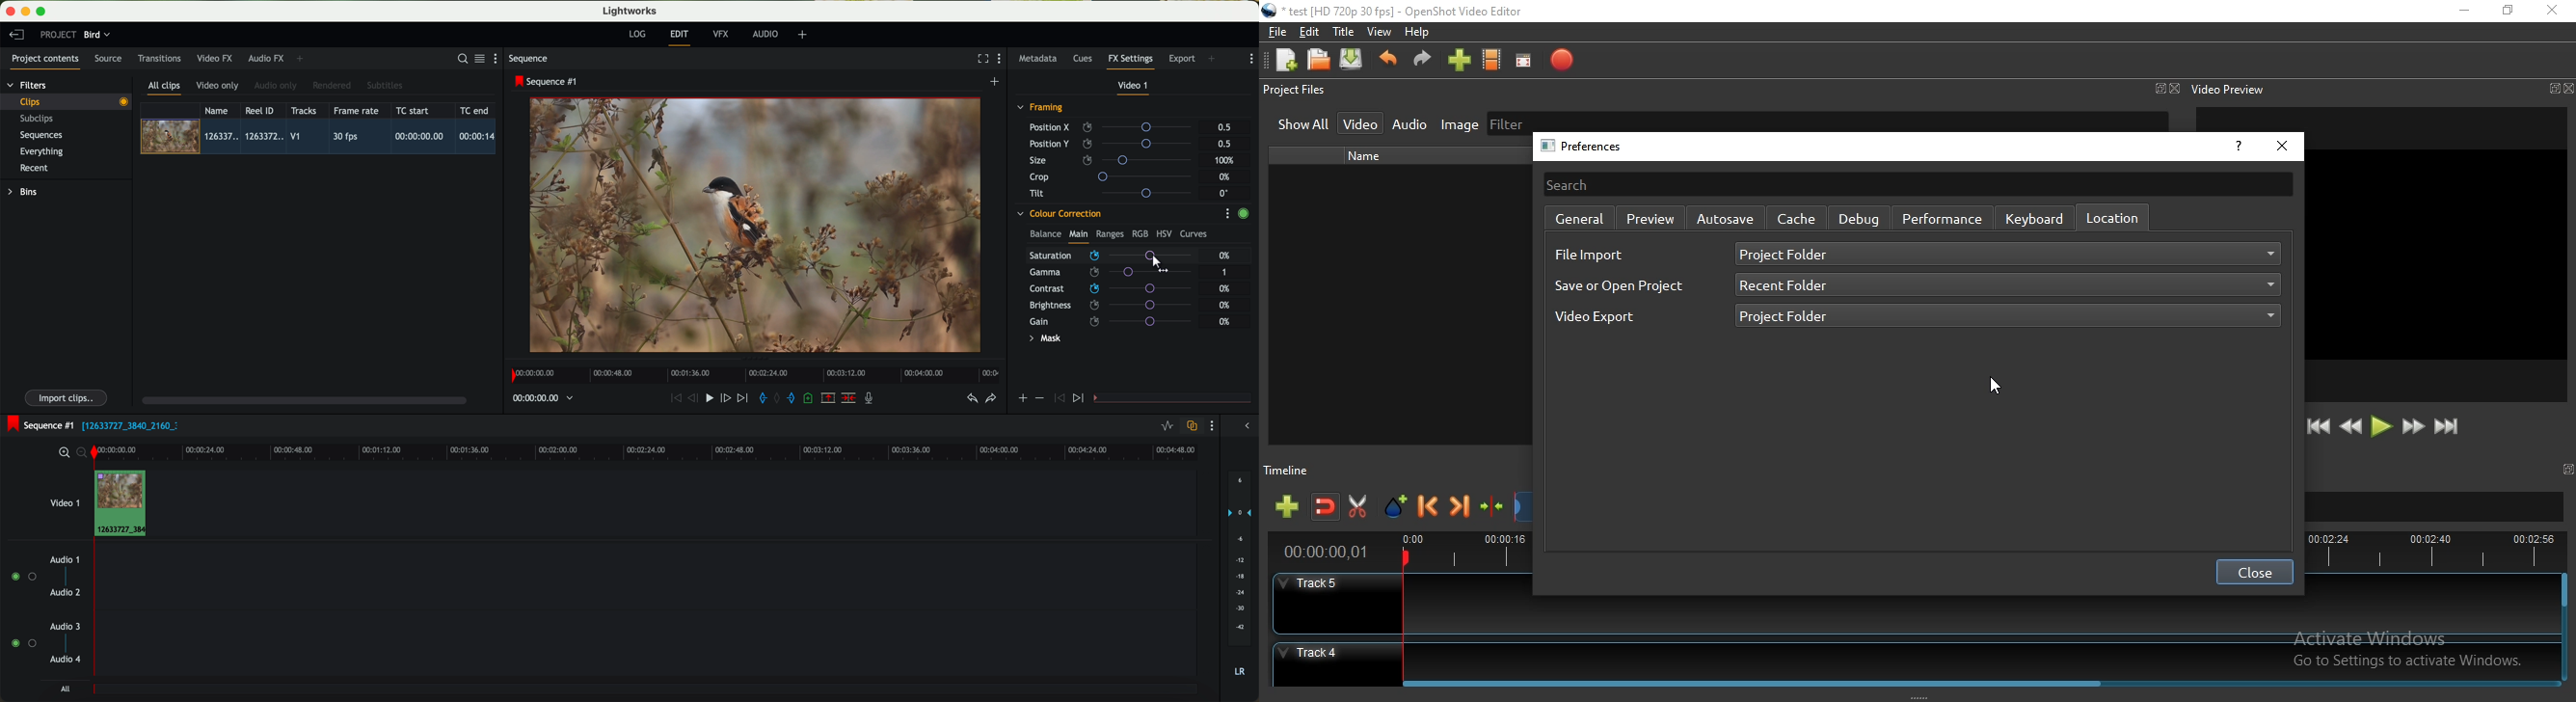 The width and height of the screenshot is (2576, 728). I want to click on add panel, so click(1215, 60).